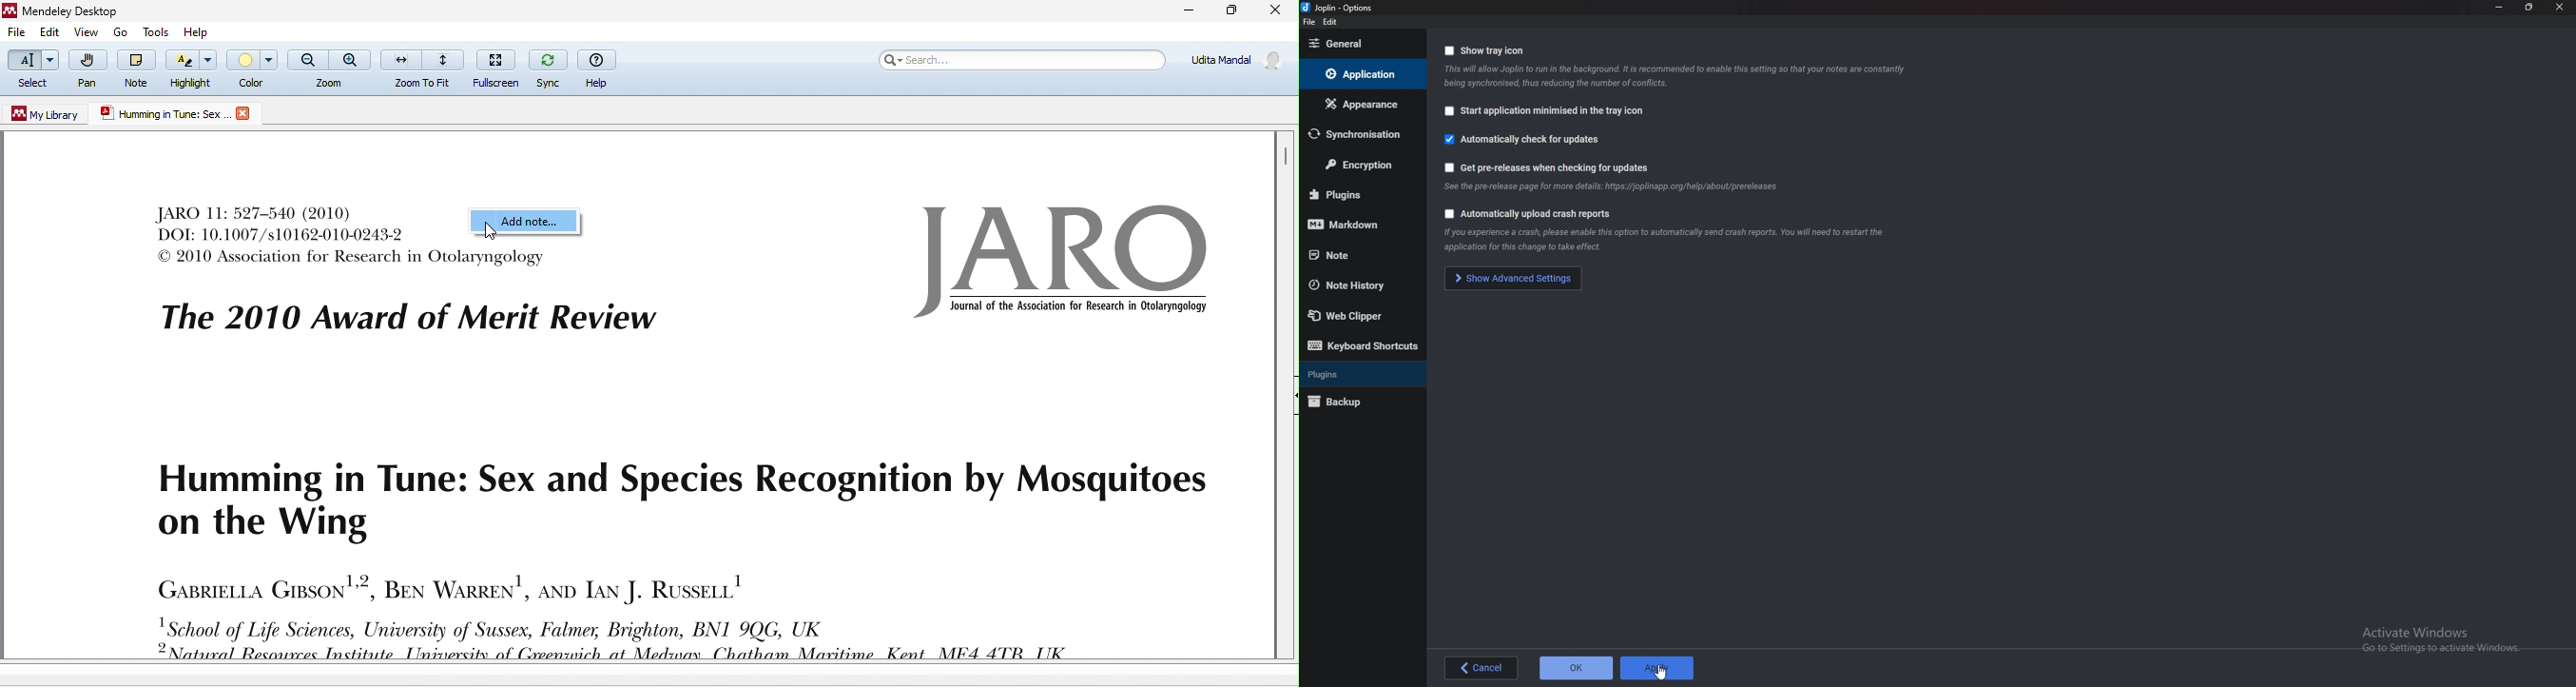  What do you see at coordinates (667, 545) in the screenshot?
I see `journal text` at bounding box center [667, 545].